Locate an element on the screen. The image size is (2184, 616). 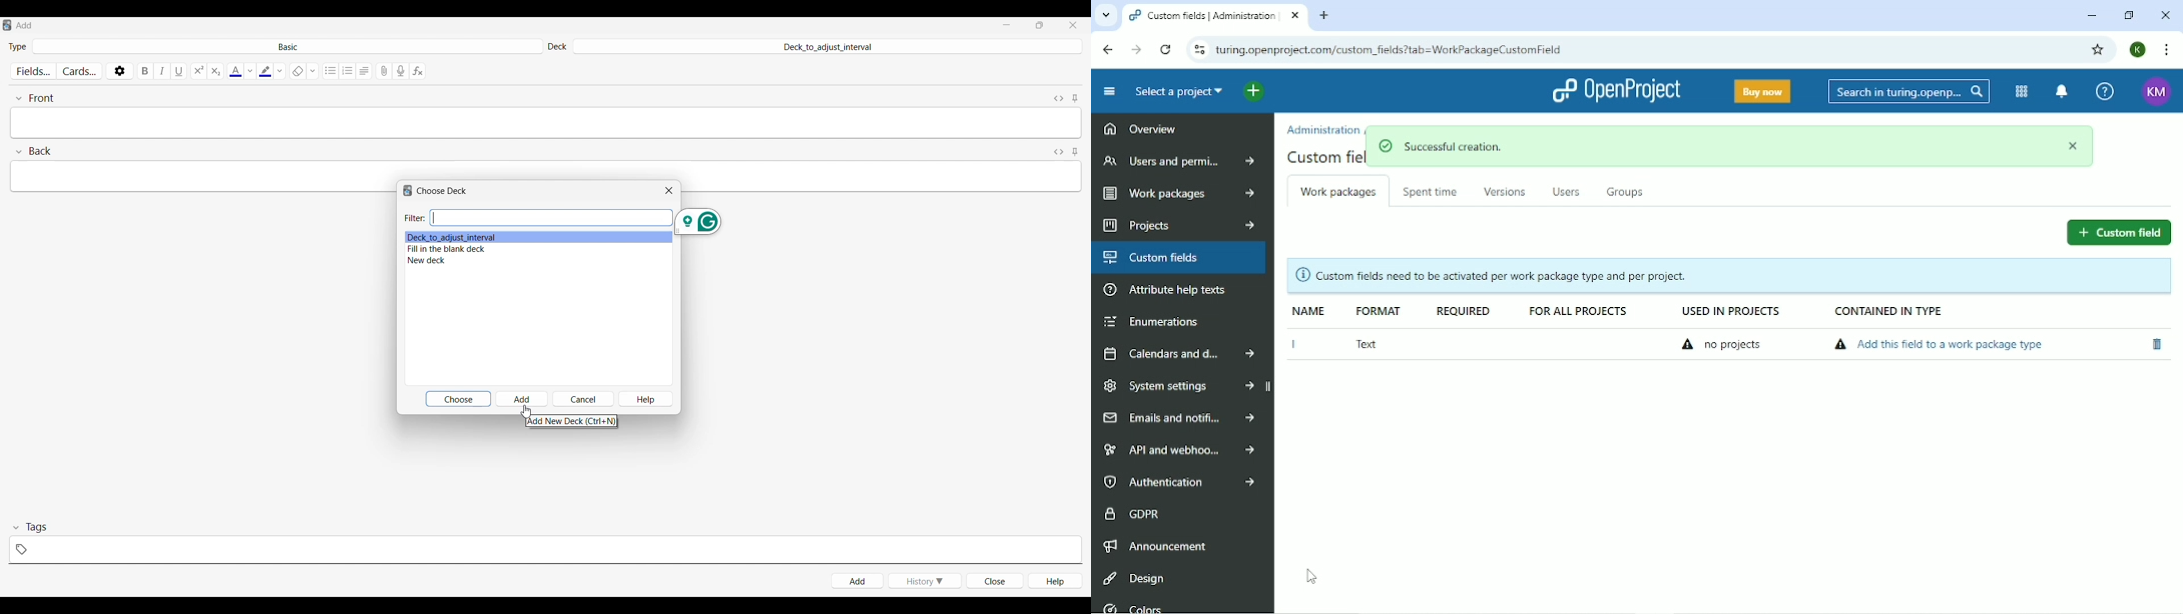
 is located at coordinates (996, 581).